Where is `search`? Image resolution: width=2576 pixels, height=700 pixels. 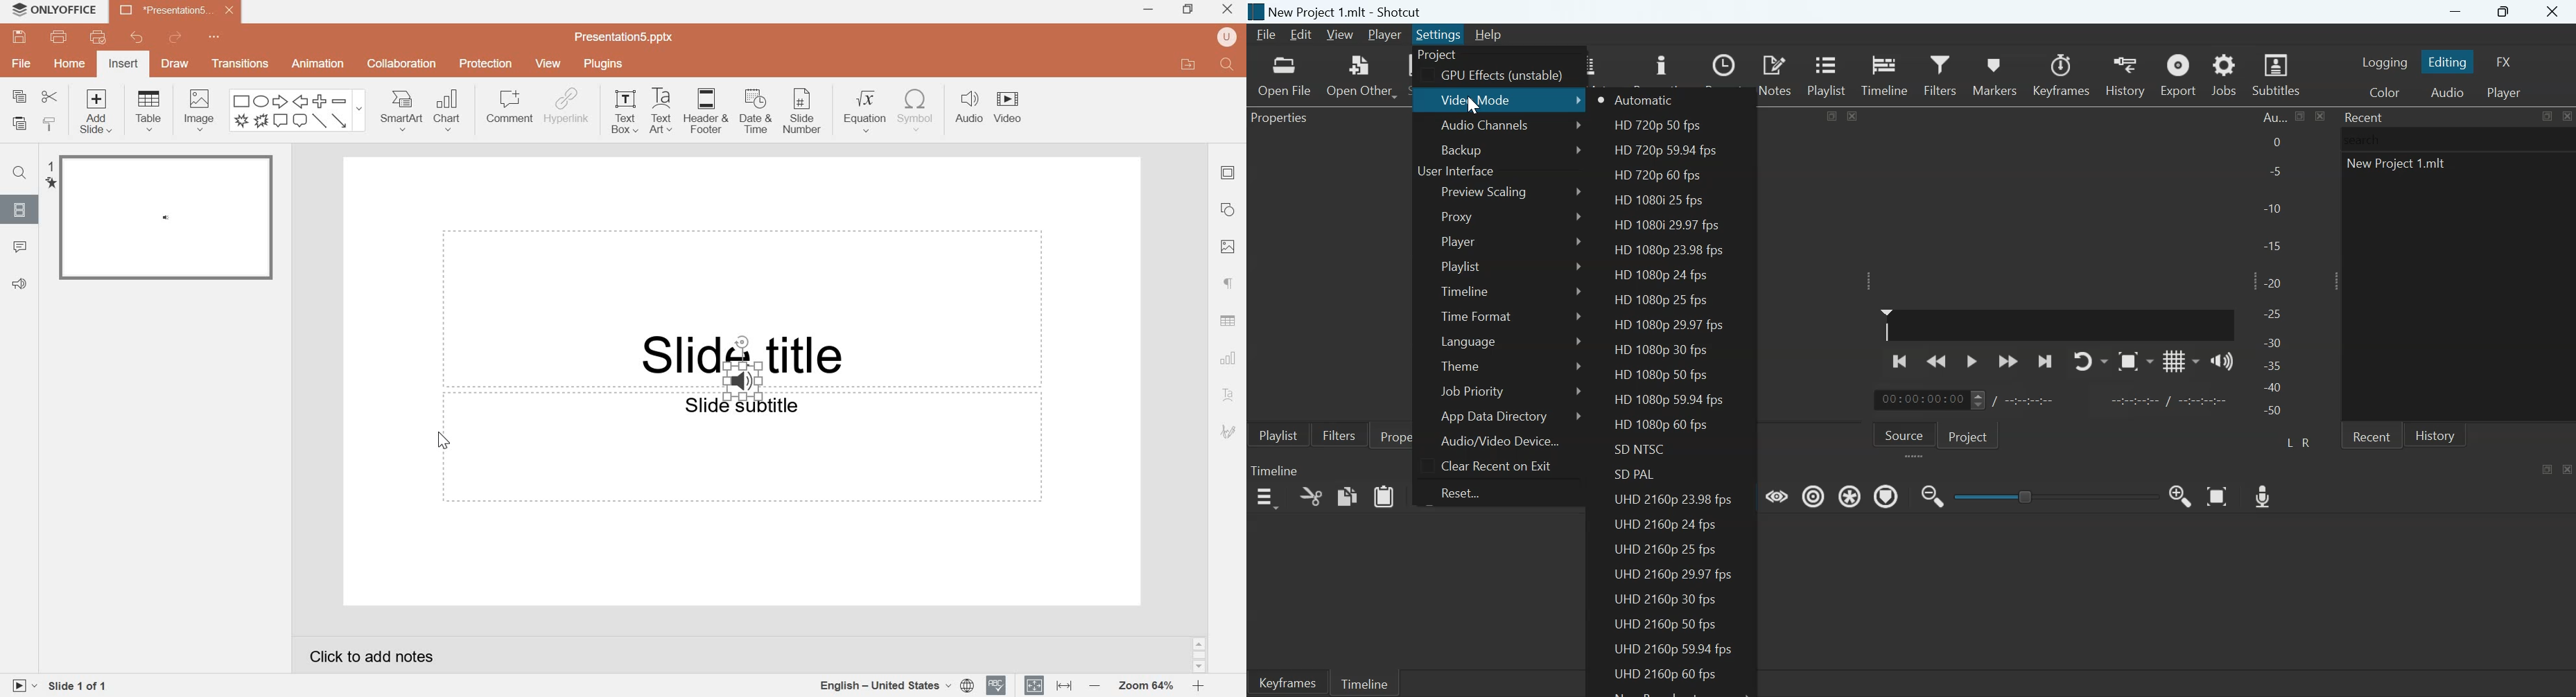 search is located at coordinates (2366, 139).